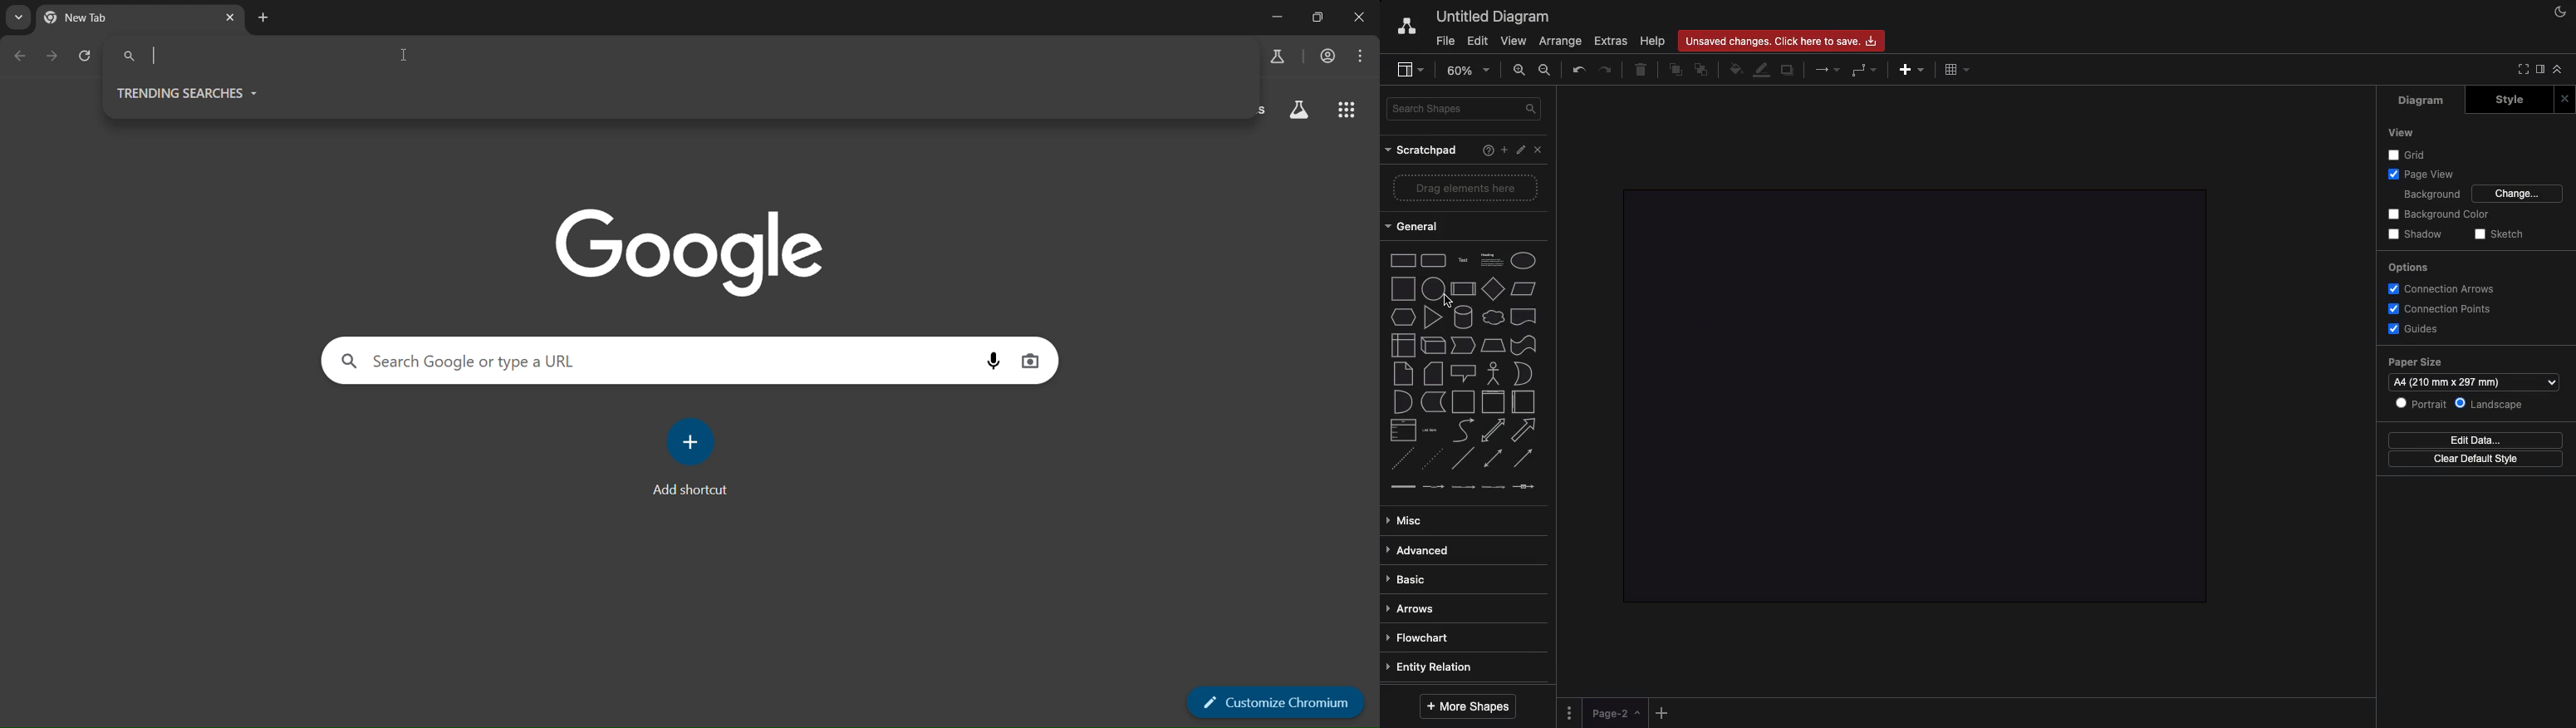 This screenshot has width=2576, height=728. What do you see at coordinates (1478, 42) in the screenshot?
I see `Edit` at bounding box center [1478, 42].